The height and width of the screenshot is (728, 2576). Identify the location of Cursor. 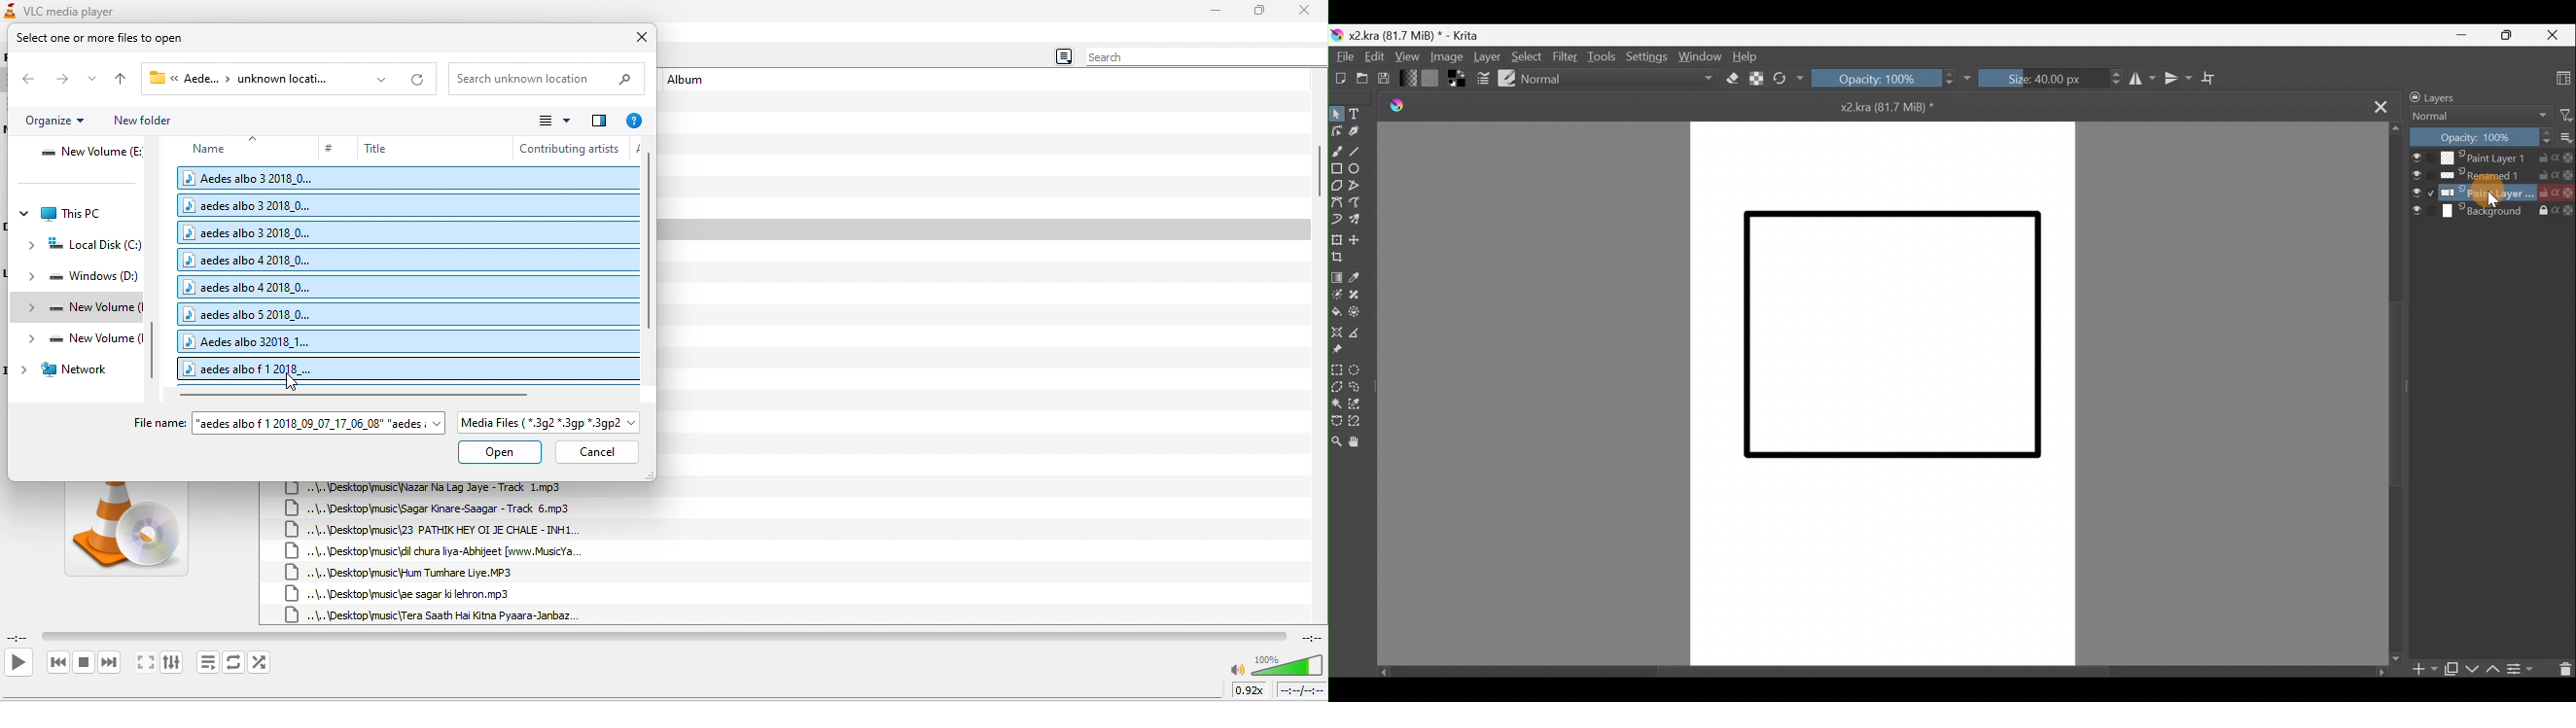
(2490, 194).